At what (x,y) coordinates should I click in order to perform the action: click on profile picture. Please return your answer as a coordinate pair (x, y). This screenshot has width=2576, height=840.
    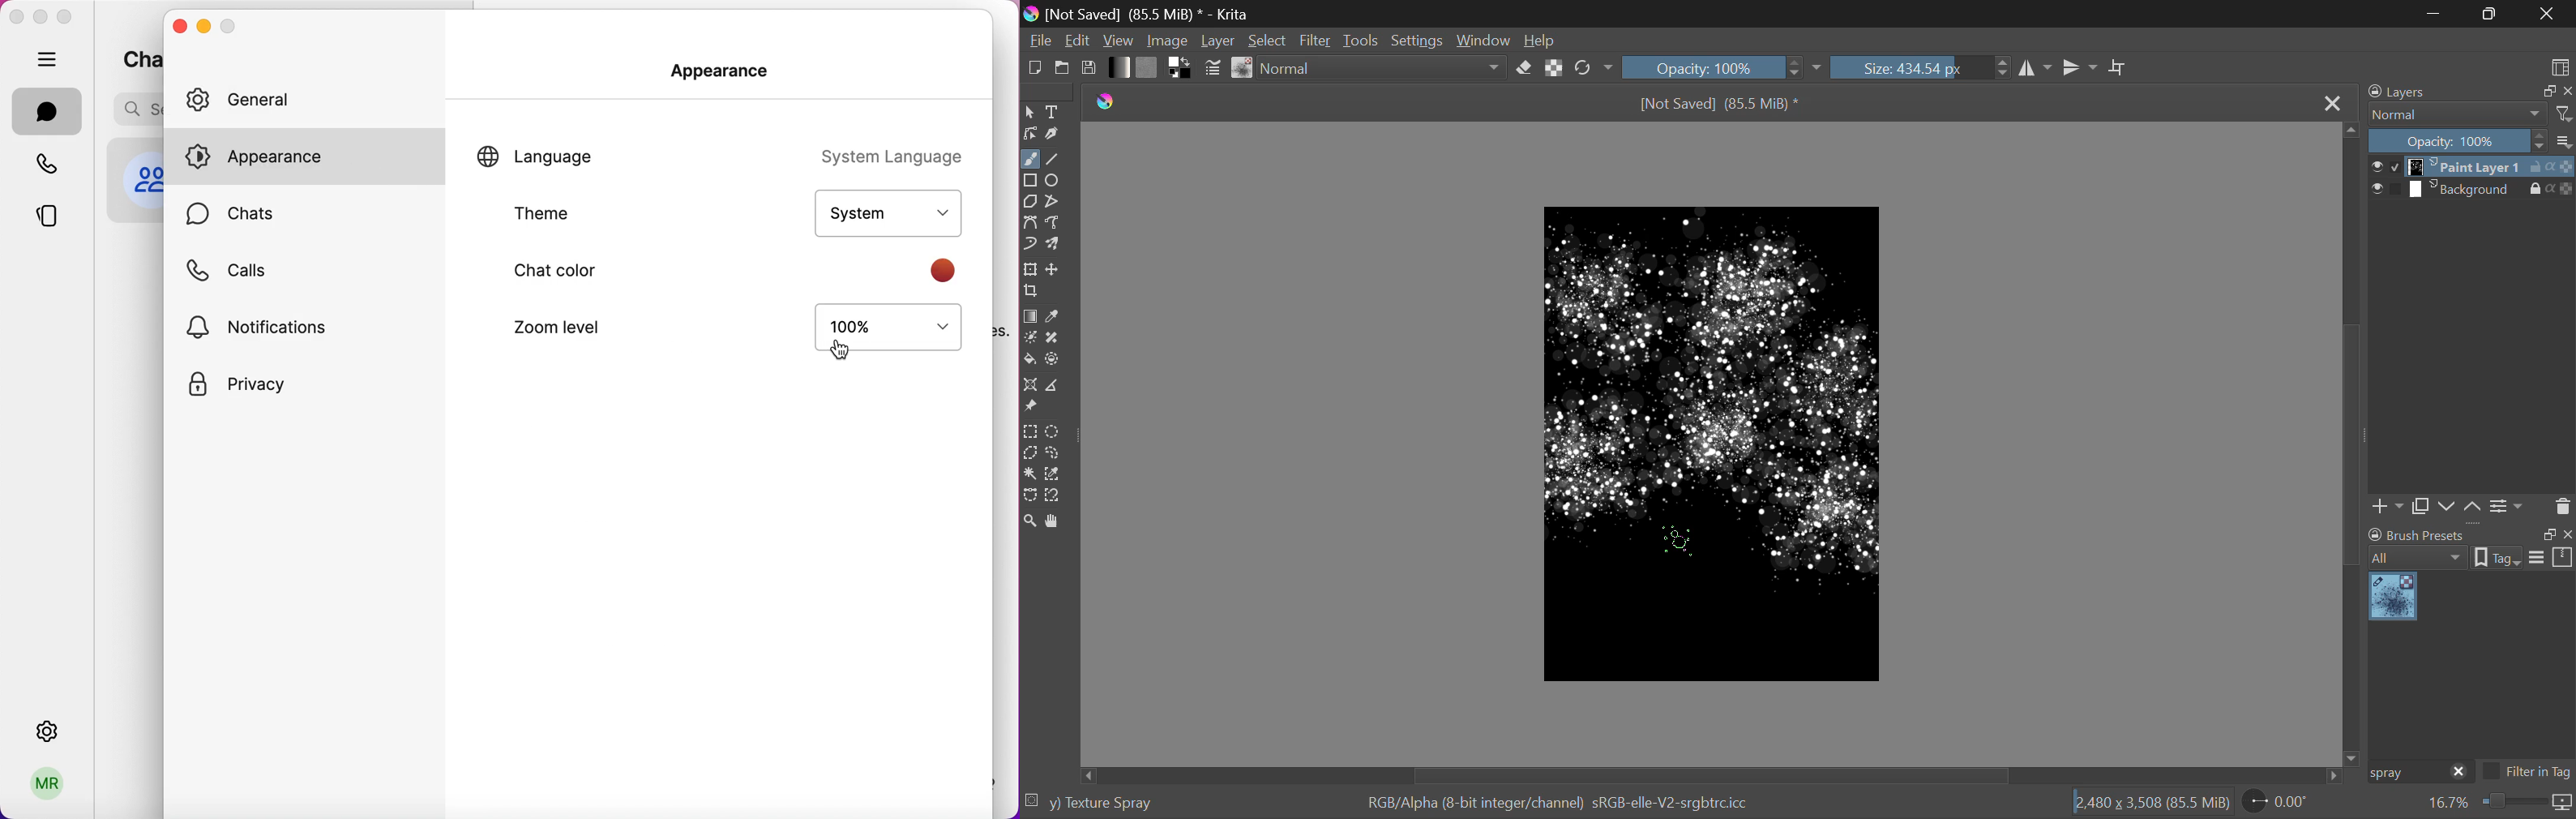
    Looking at the image, I should click on (47, 785).